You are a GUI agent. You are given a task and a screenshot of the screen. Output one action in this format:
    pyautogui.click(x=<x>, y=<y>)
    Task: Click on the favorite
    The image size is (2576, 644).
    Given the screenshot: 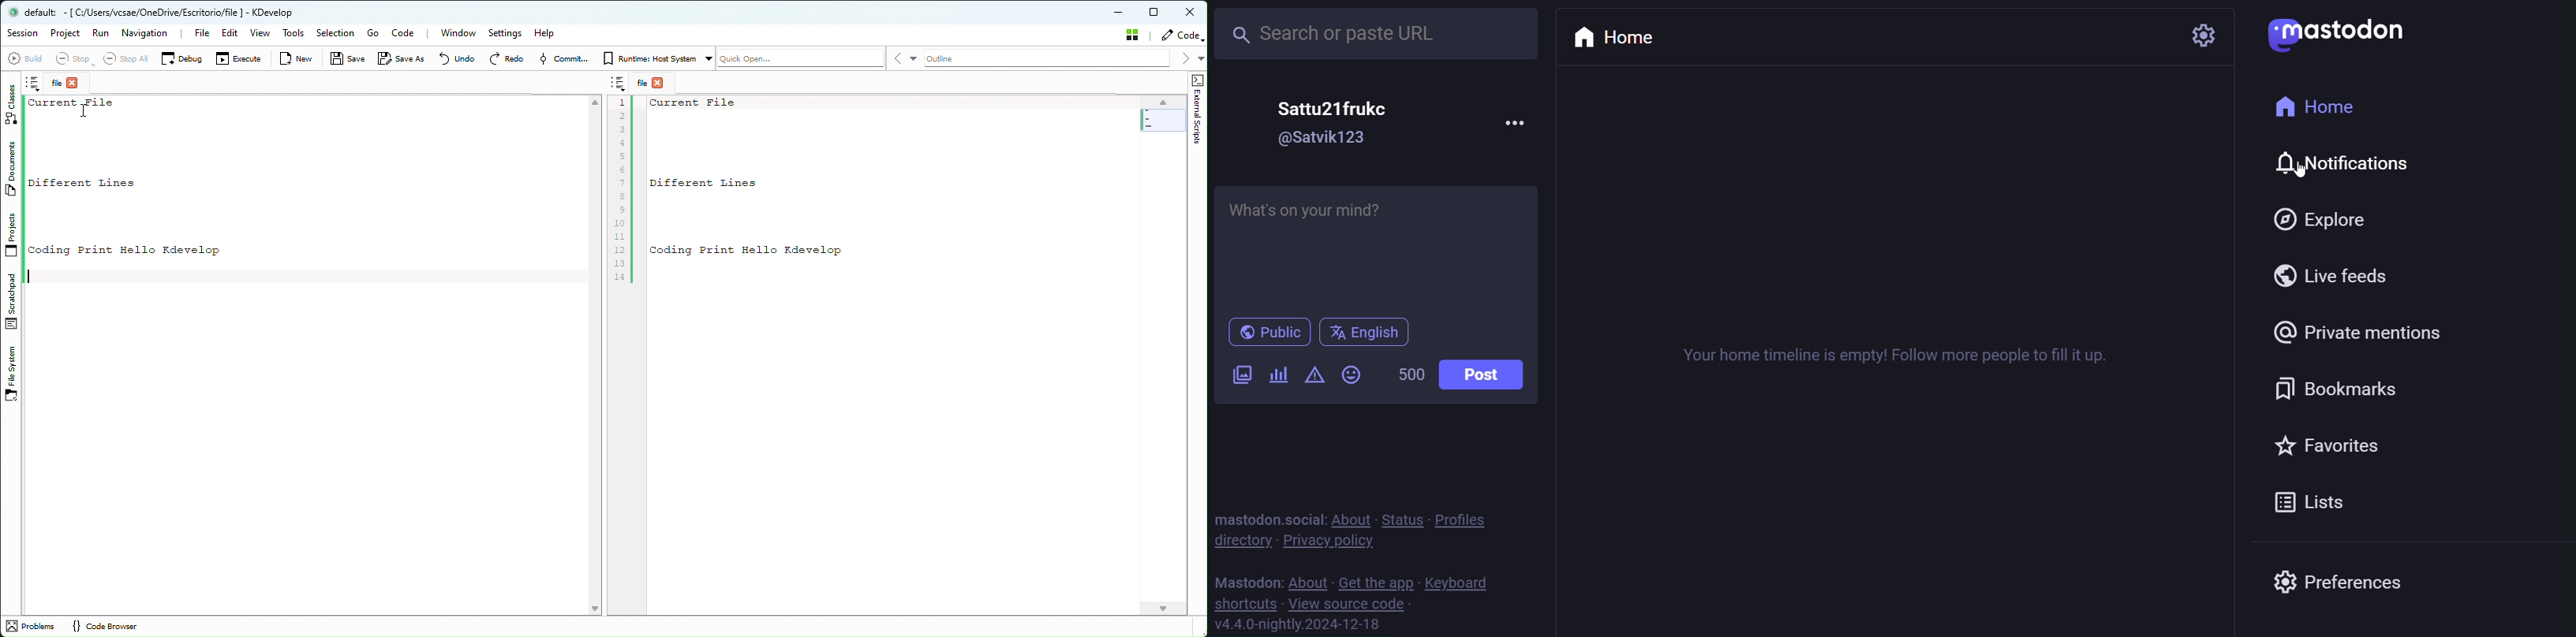 What is the action you would take?
    pyautogui.click(x=2331, y=444)
    